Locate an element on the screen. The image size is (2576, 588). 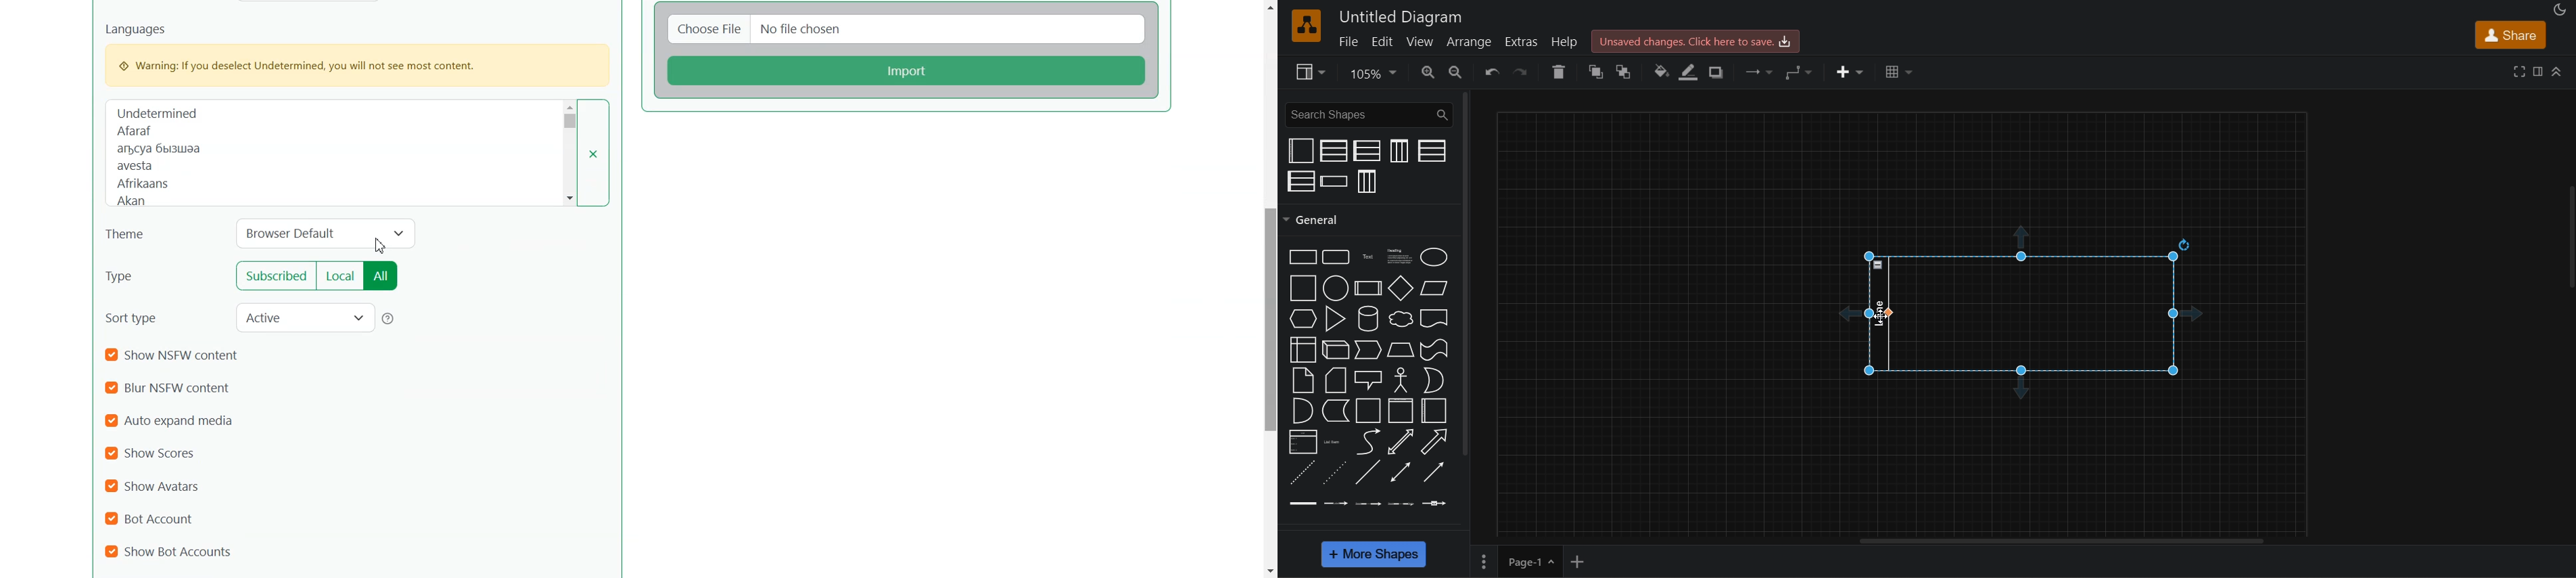
connector with symbol is located at coordinates (1434, 503).